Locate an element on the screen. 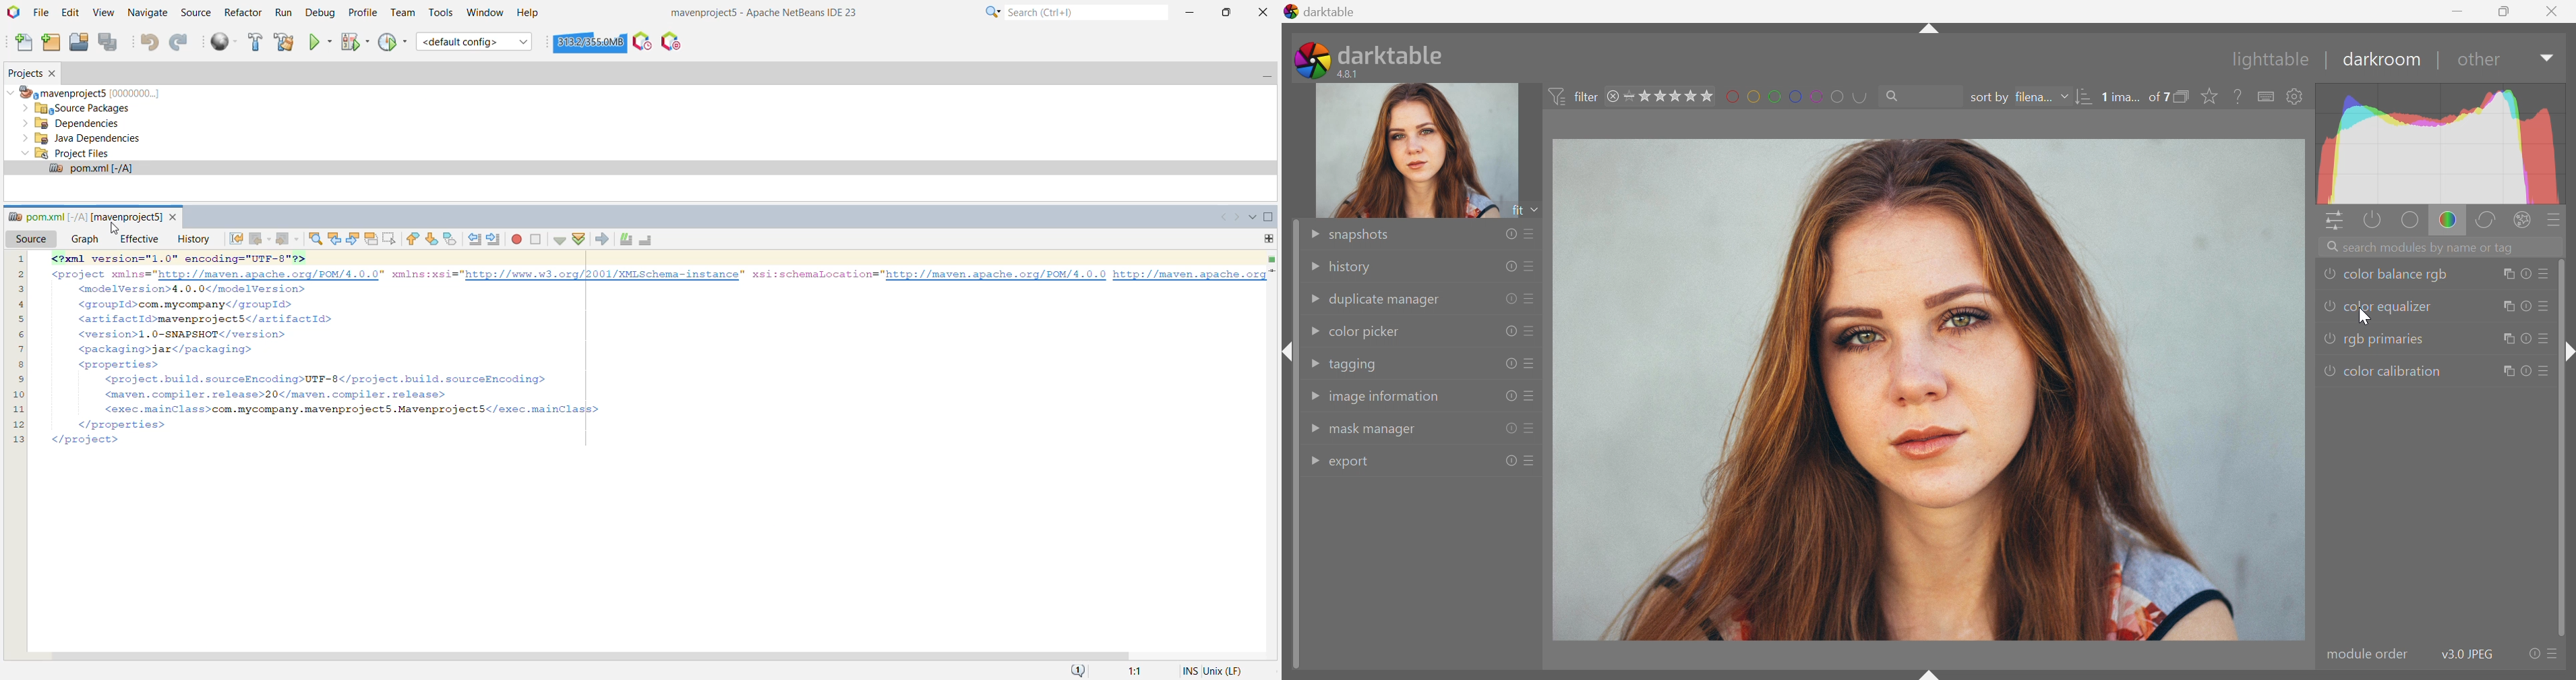  darkroom is located at coordinates (2383, 59).